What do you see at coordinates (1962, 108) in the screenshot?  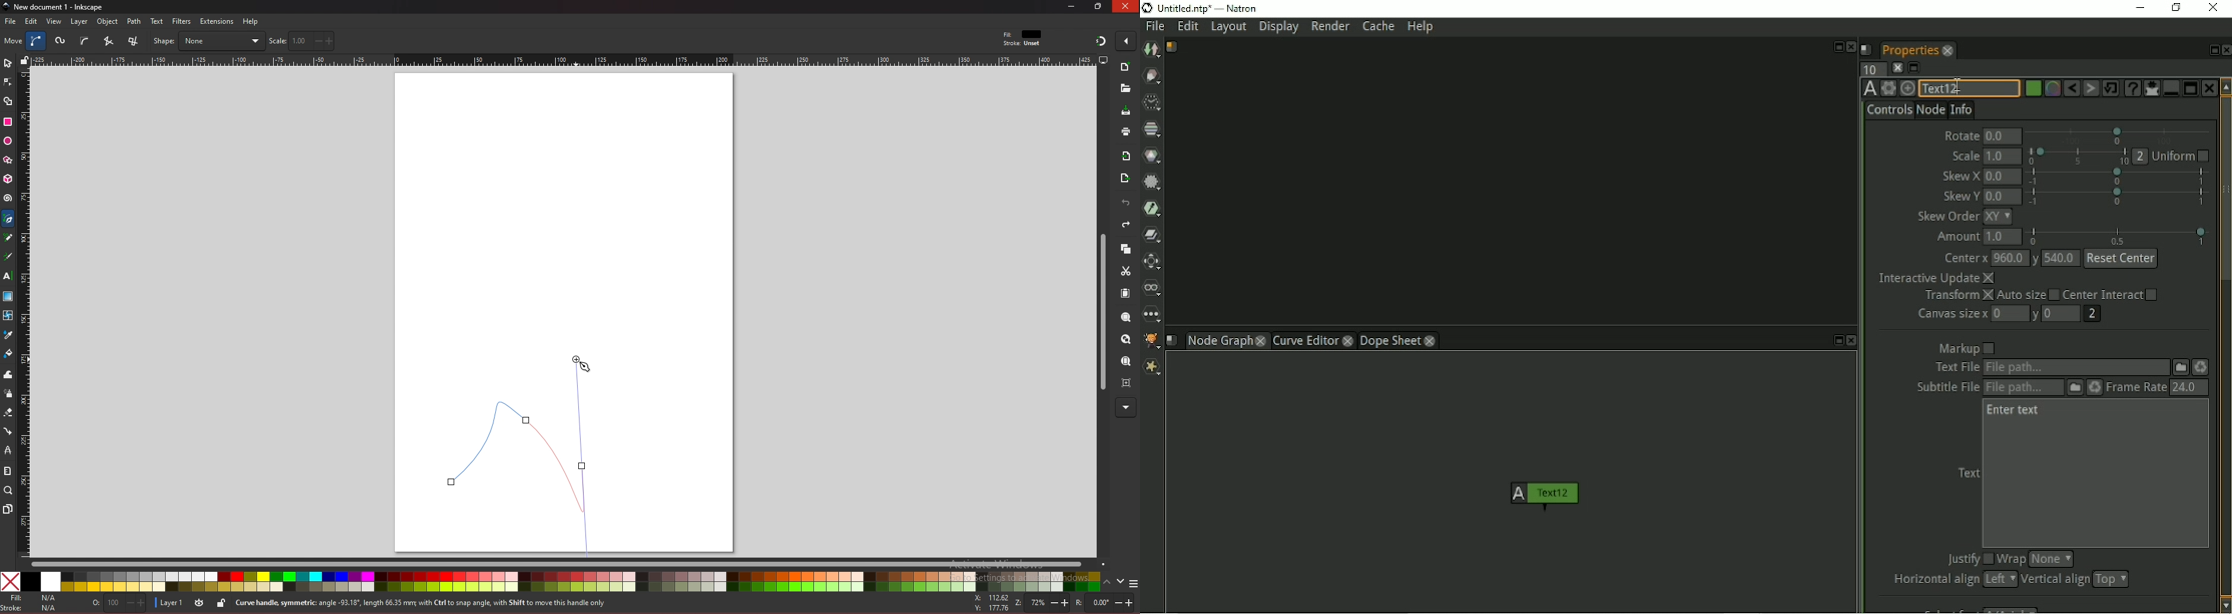 I see `Info` at bounding box center [1962, 108].